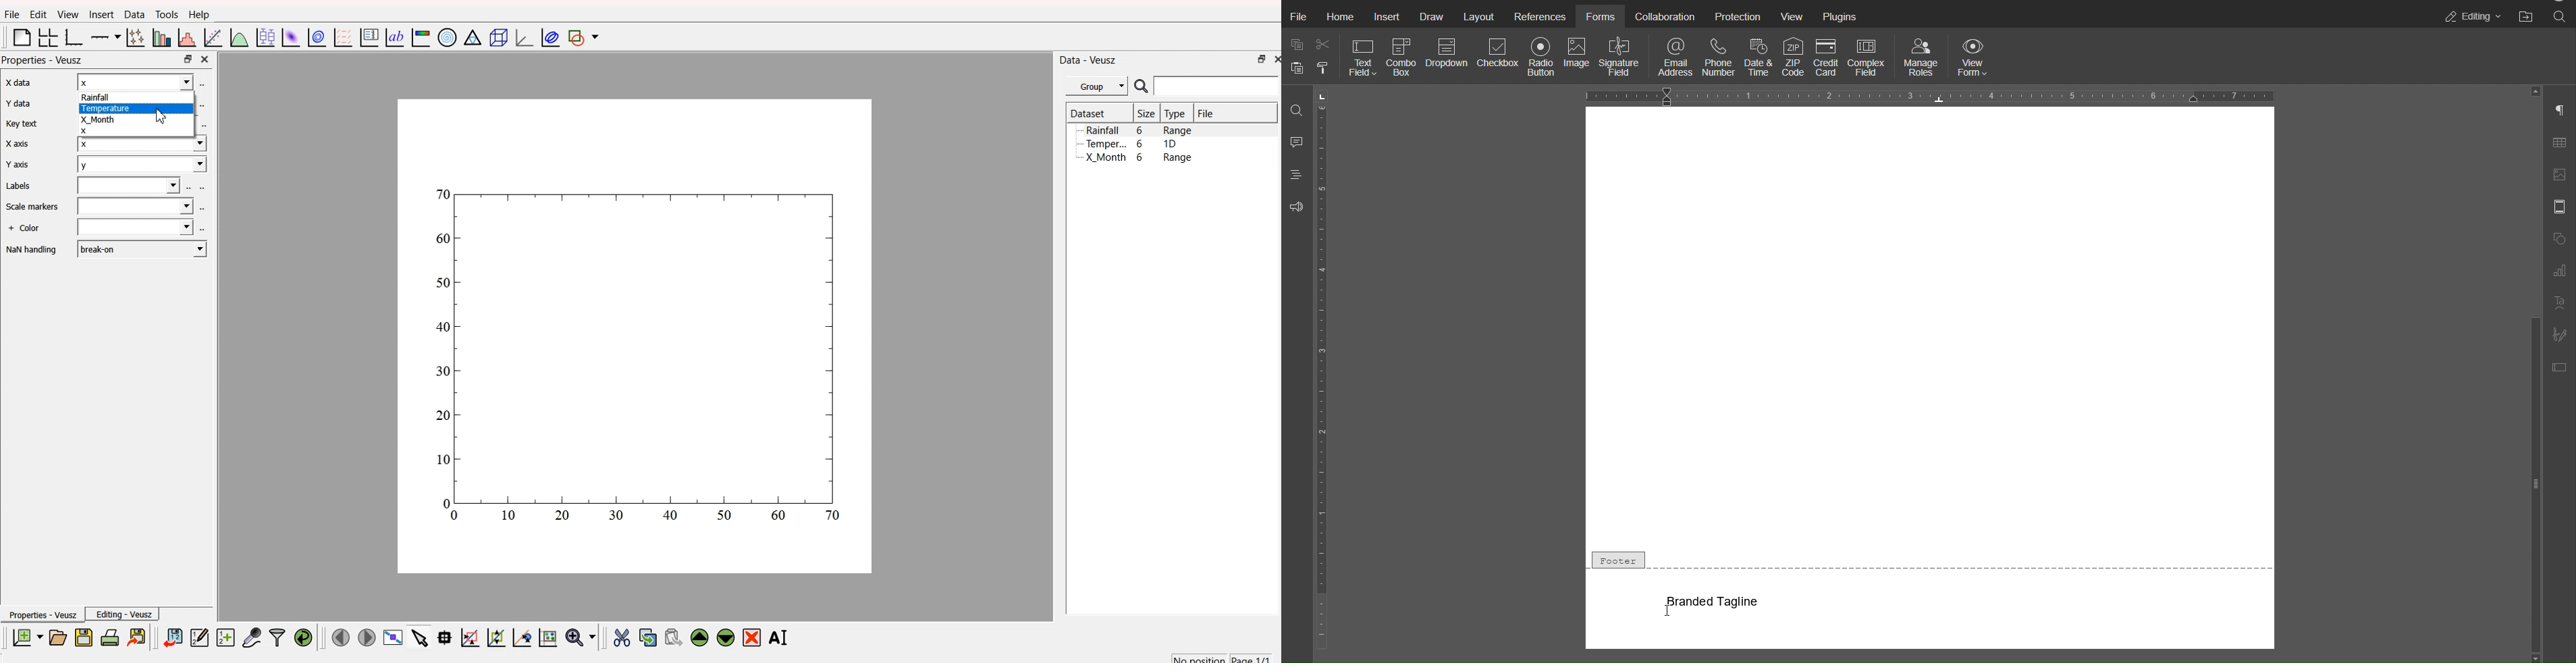 The height and width of the screenshot is (672, 2576). I want to click on copy style, so click(1325, 70).